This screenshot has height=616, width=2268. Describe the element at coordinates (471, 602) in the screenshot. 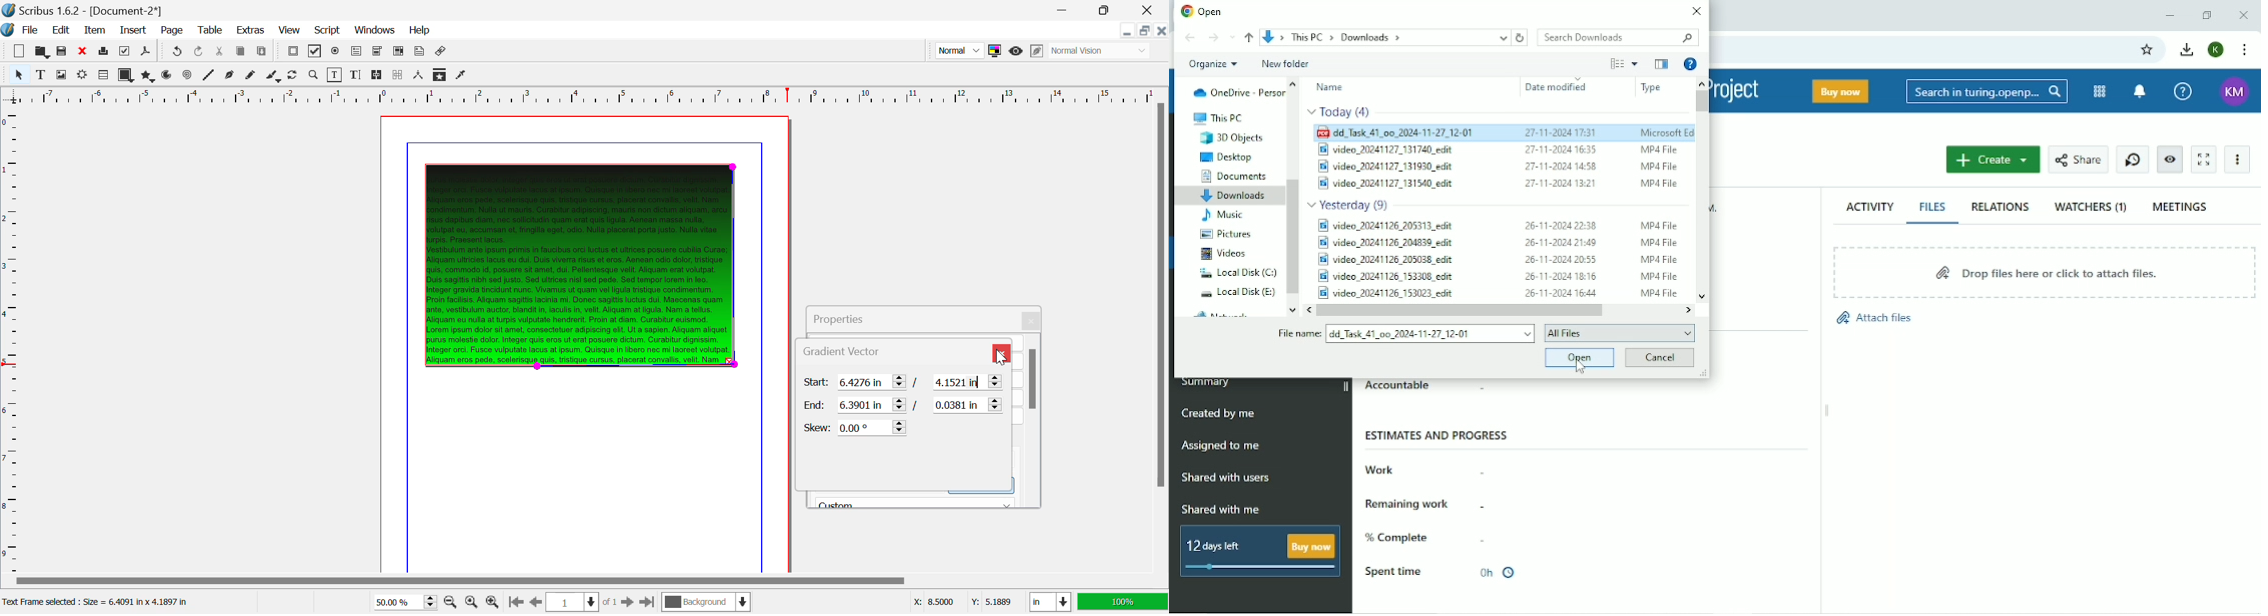

I see `Zoom to 100%` at that location.